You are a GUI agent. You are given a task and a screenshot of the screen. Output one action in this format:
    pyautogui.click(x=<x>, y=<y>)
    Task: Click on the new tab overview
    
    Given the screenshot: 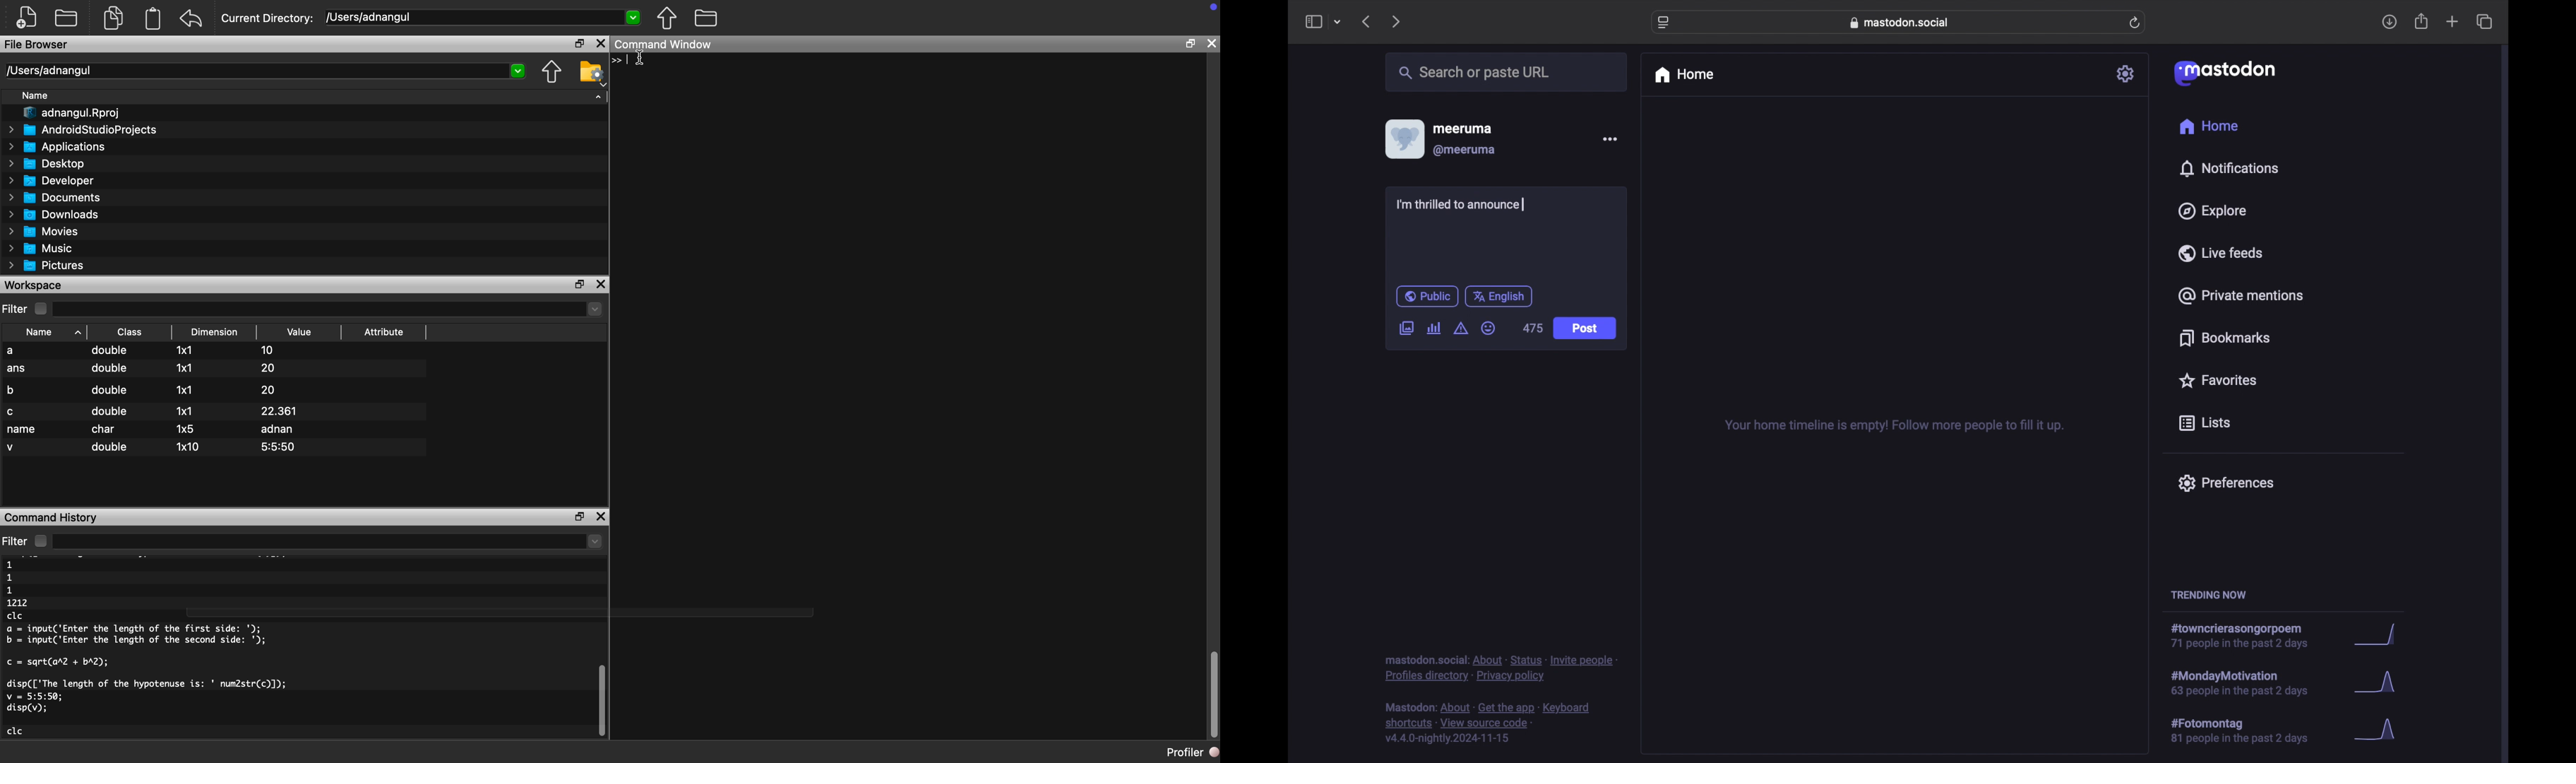 What is the action you would take?
    pyautogui.click(x=2452, y=21)
    